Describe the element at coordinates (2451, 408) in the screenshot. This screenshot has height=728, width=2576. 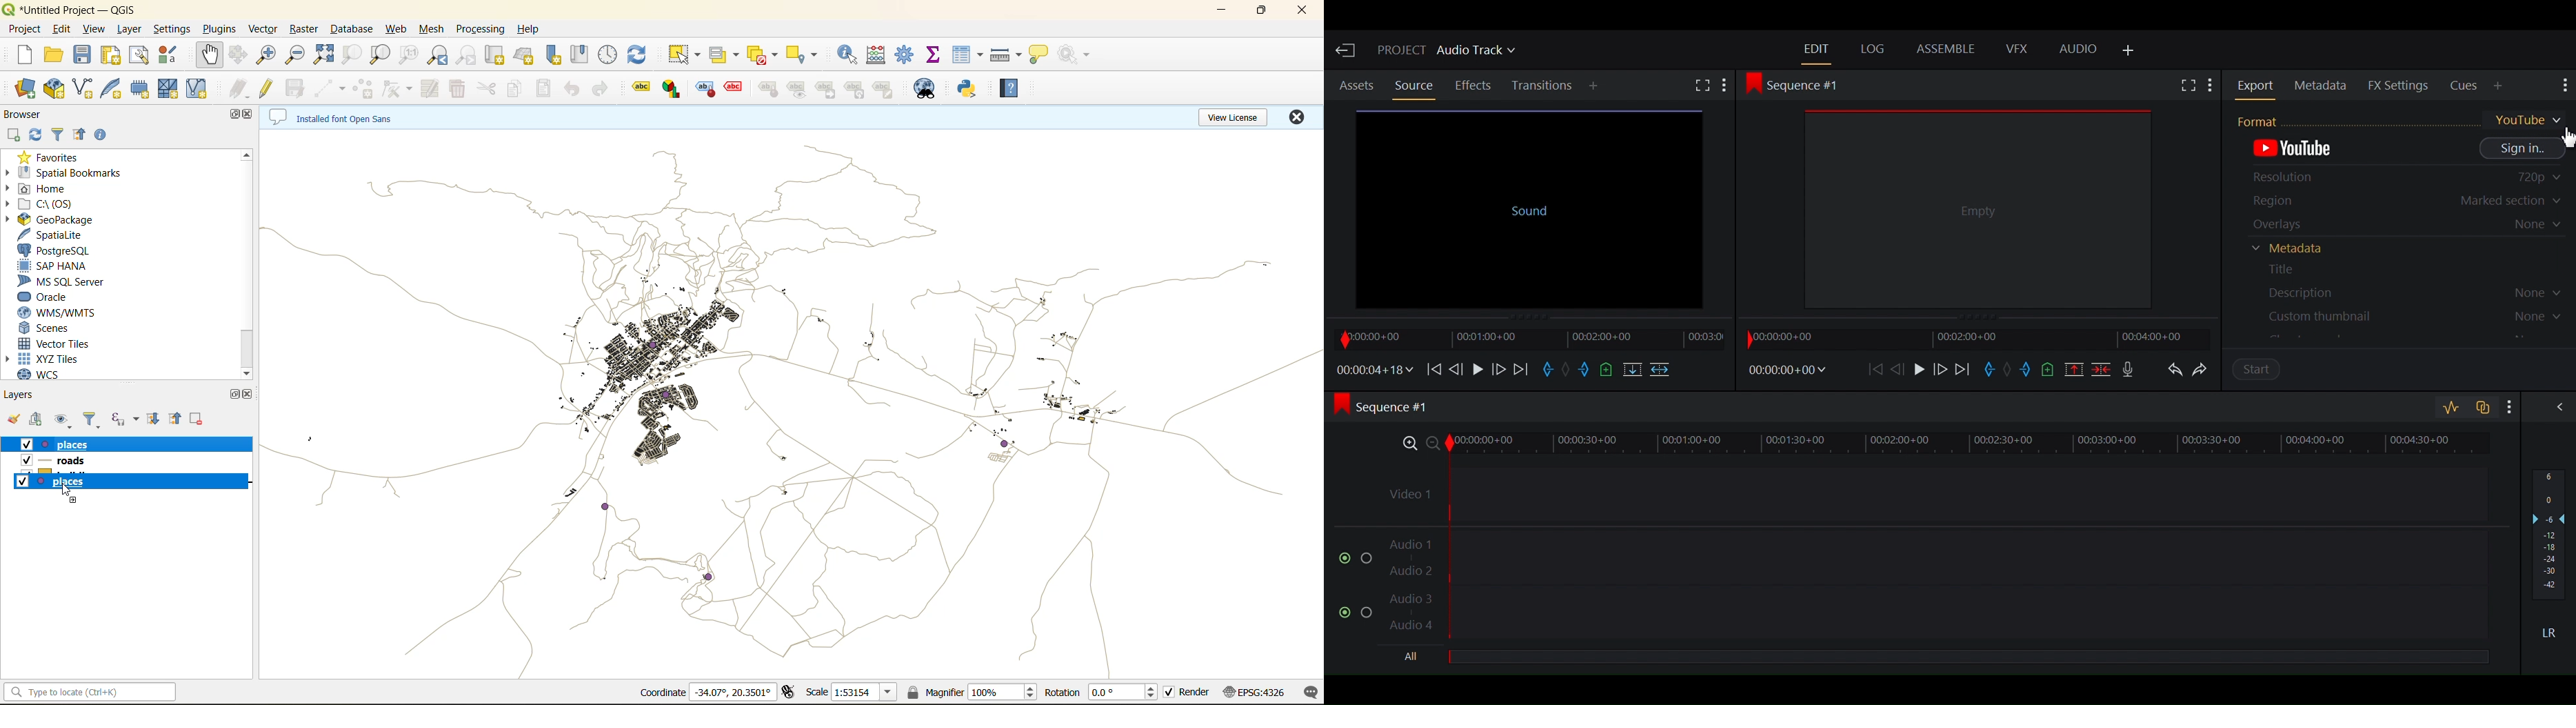
I see `Toggle audio editing levels` at that location.